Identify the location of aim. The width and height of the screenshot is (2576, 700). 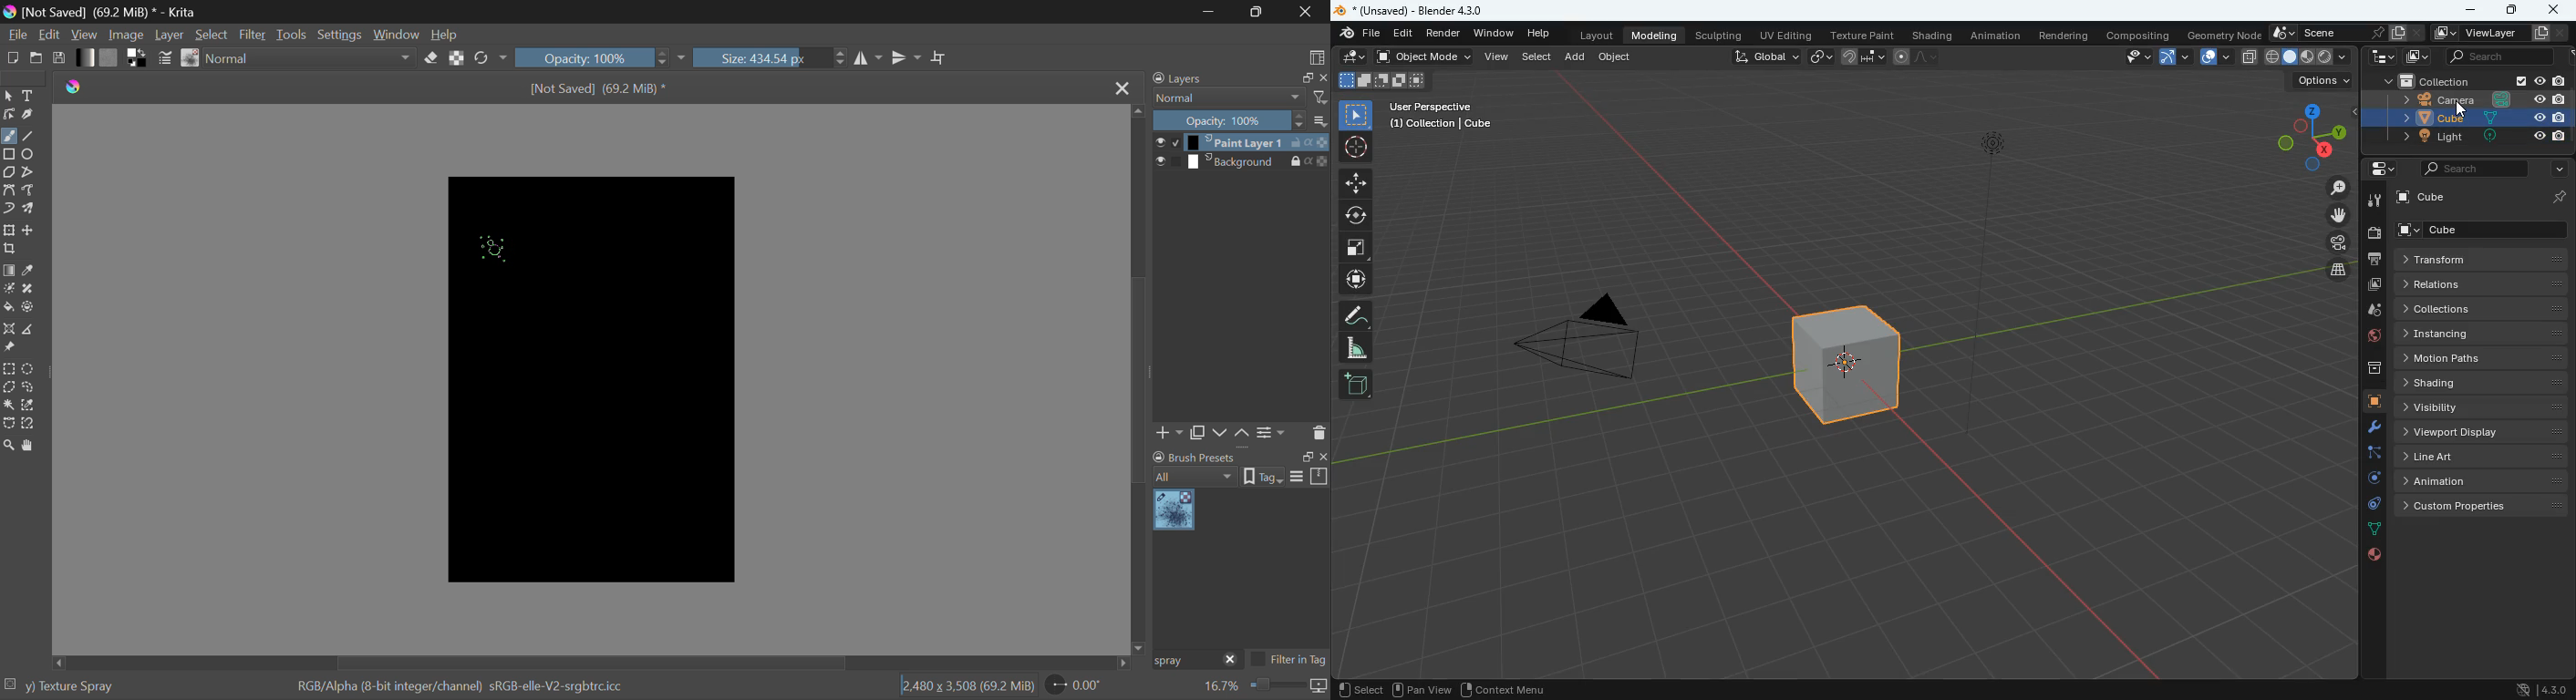
(1360, 147).